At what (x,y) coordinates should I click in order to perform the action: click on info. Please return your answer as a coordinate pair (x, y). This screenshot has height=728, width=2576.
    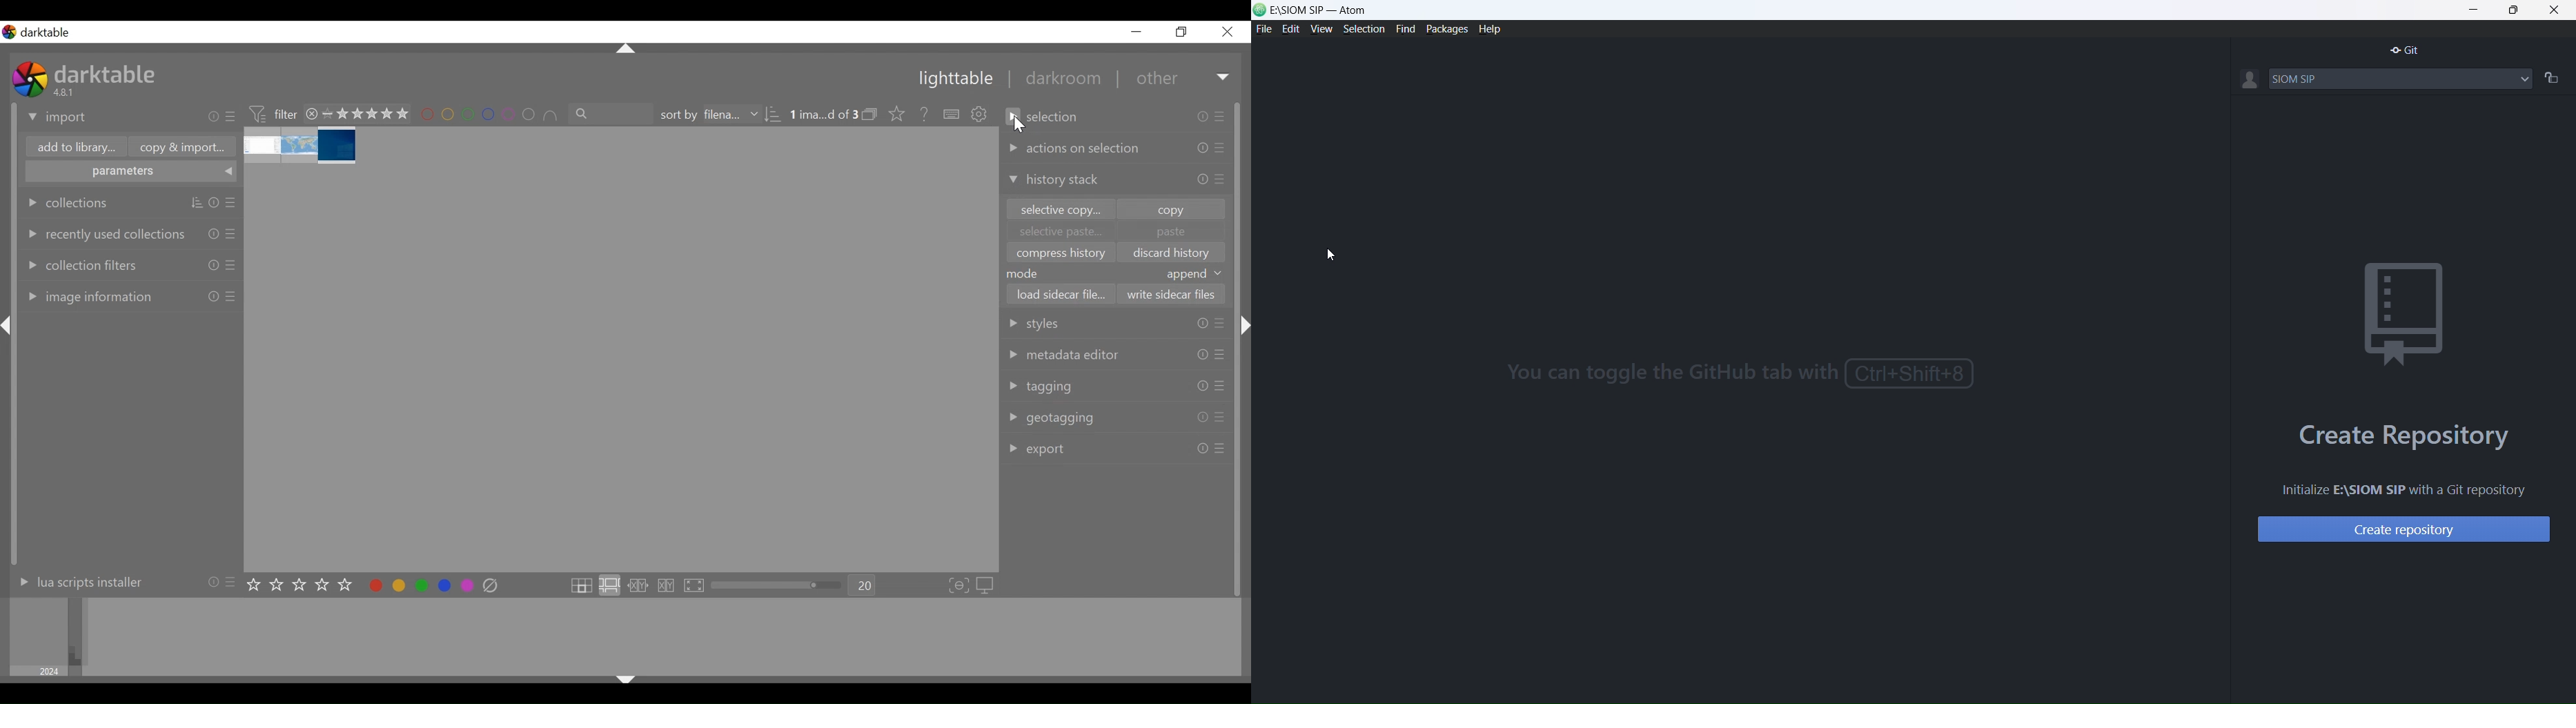
    Looking at the image, I should click on (1202, 325).